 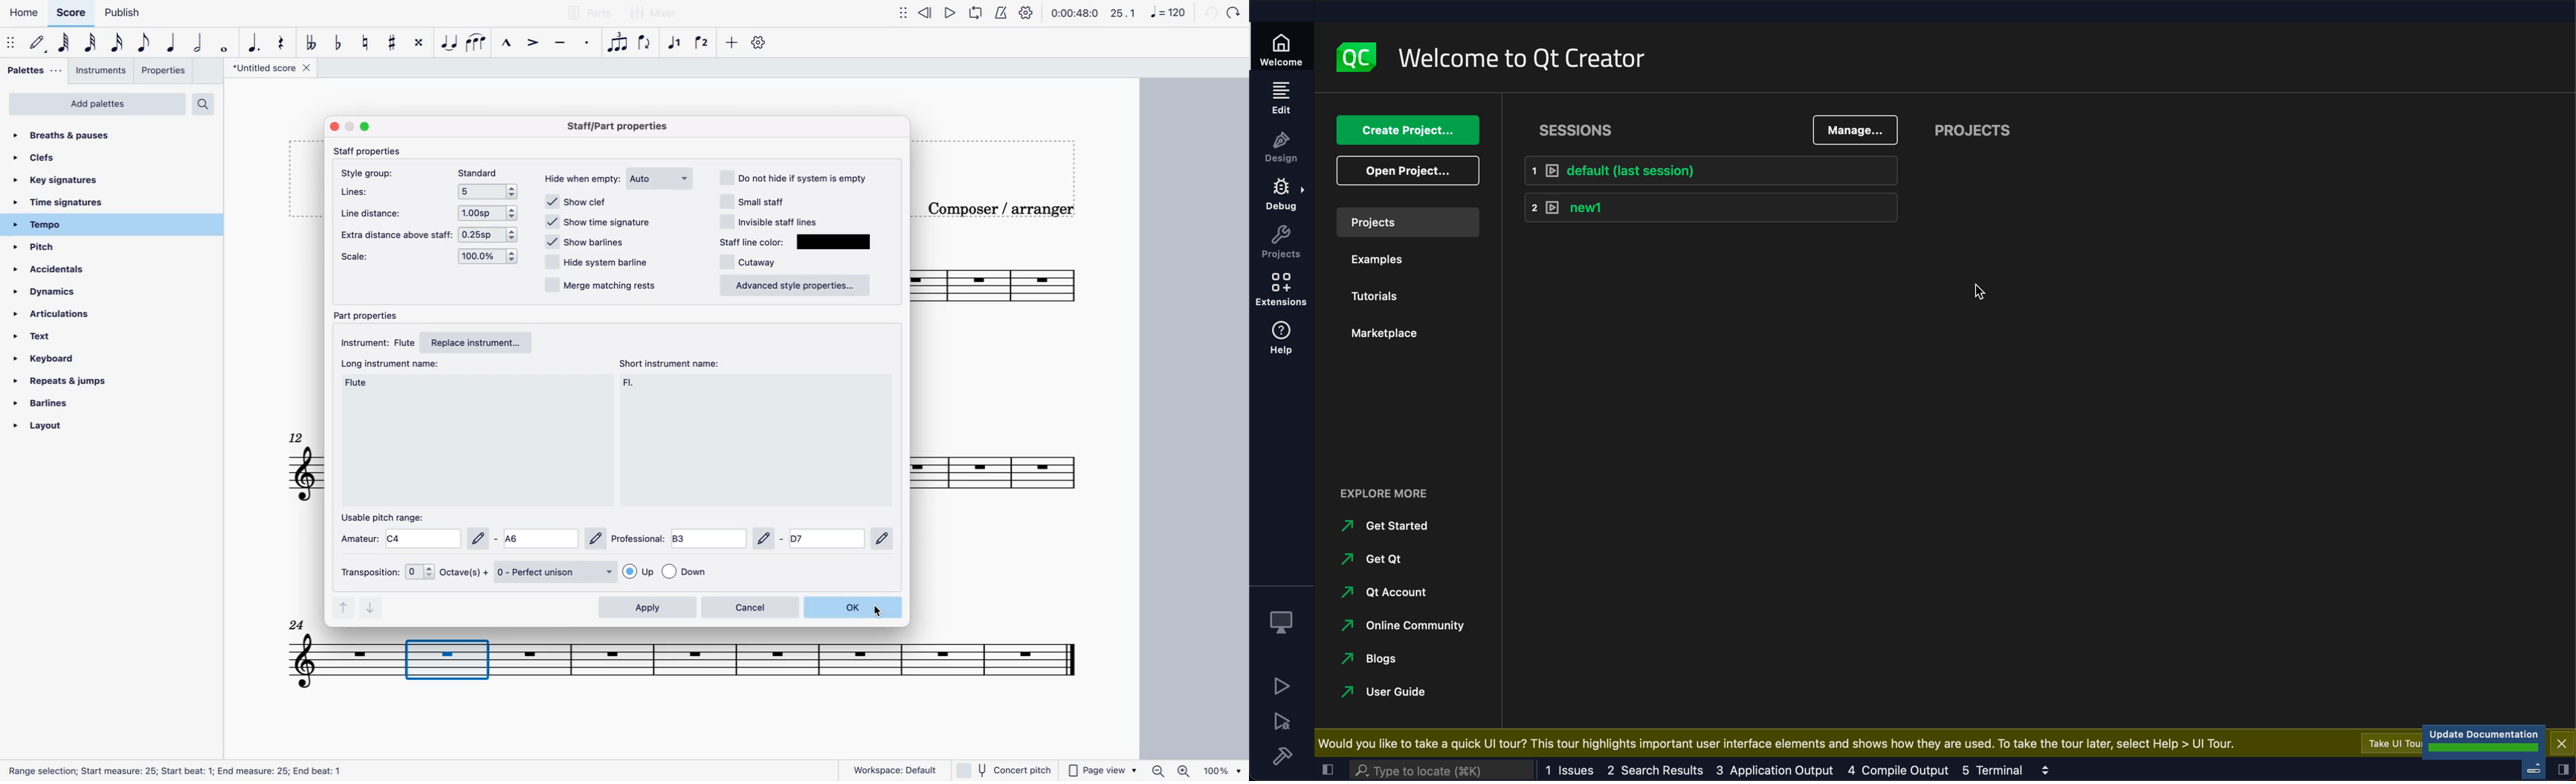 What do you see at coordinates (599, 261) in the screenshot?
I see `hide system barline` at bounding box center [599, 261].